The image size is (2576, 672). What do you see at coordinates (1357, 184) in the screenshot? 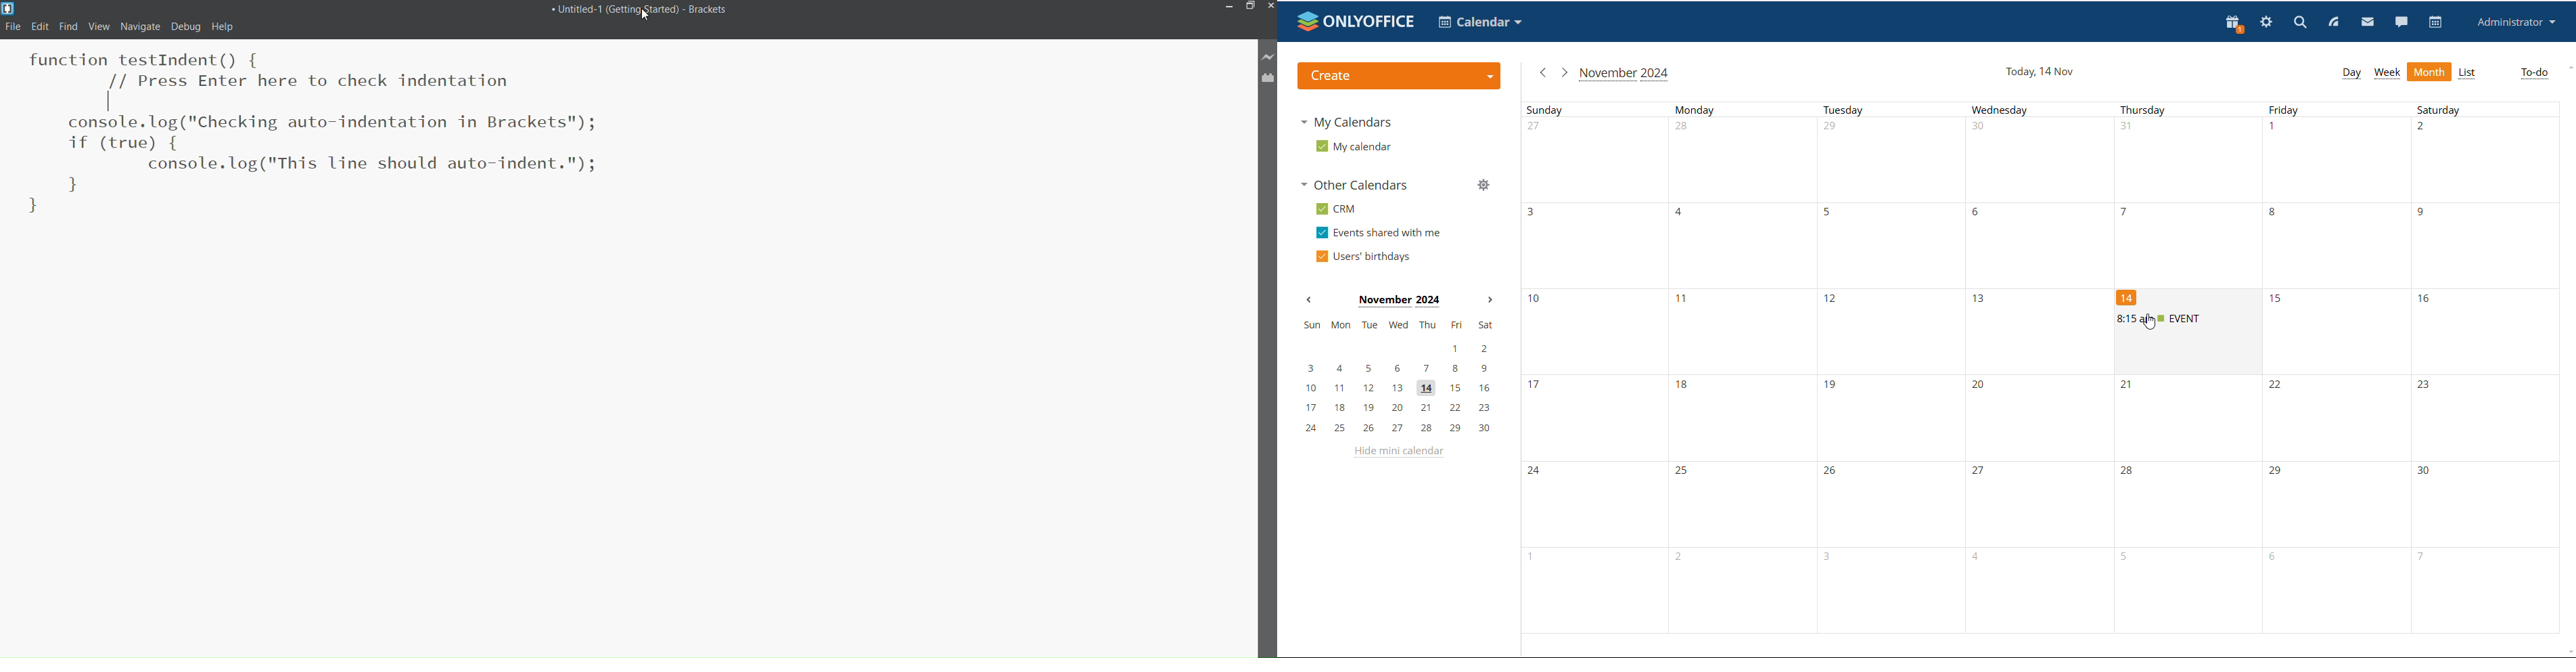
I see `other calendars` at bounding box center [1357, 184].